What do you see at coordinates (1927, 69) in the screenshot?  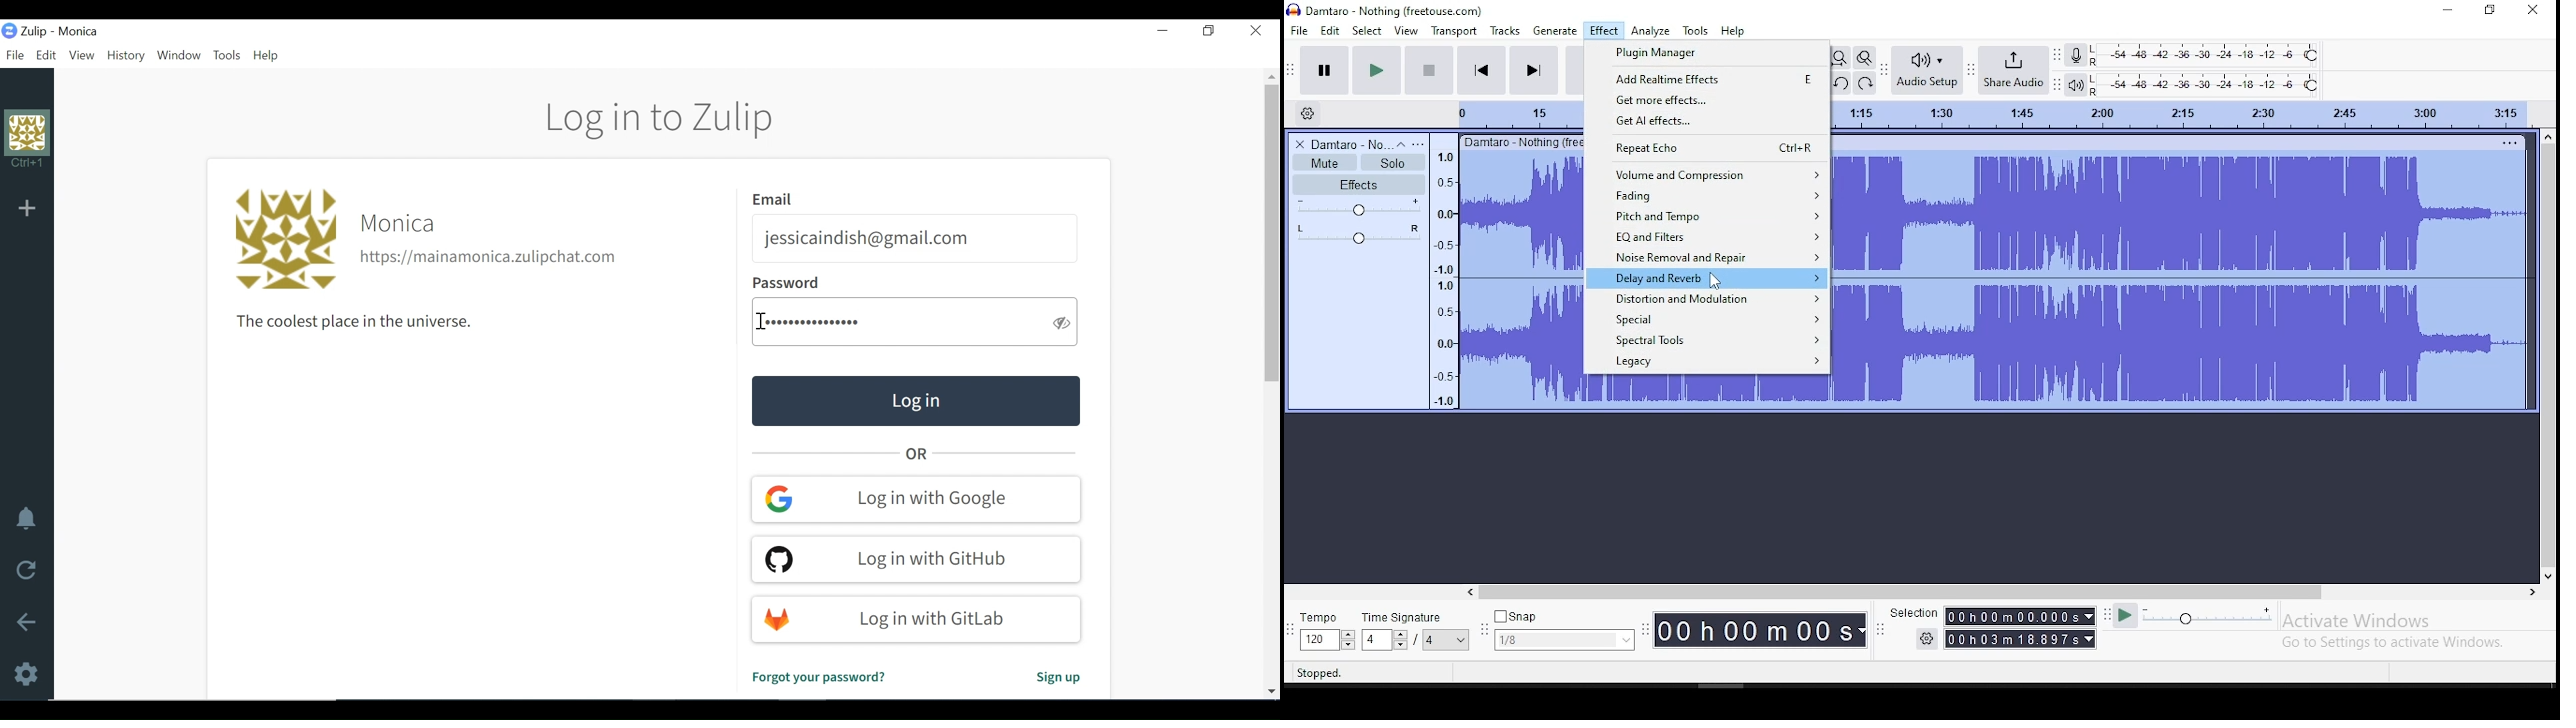 I see `audio setup` at bounding box center [1927, 69].